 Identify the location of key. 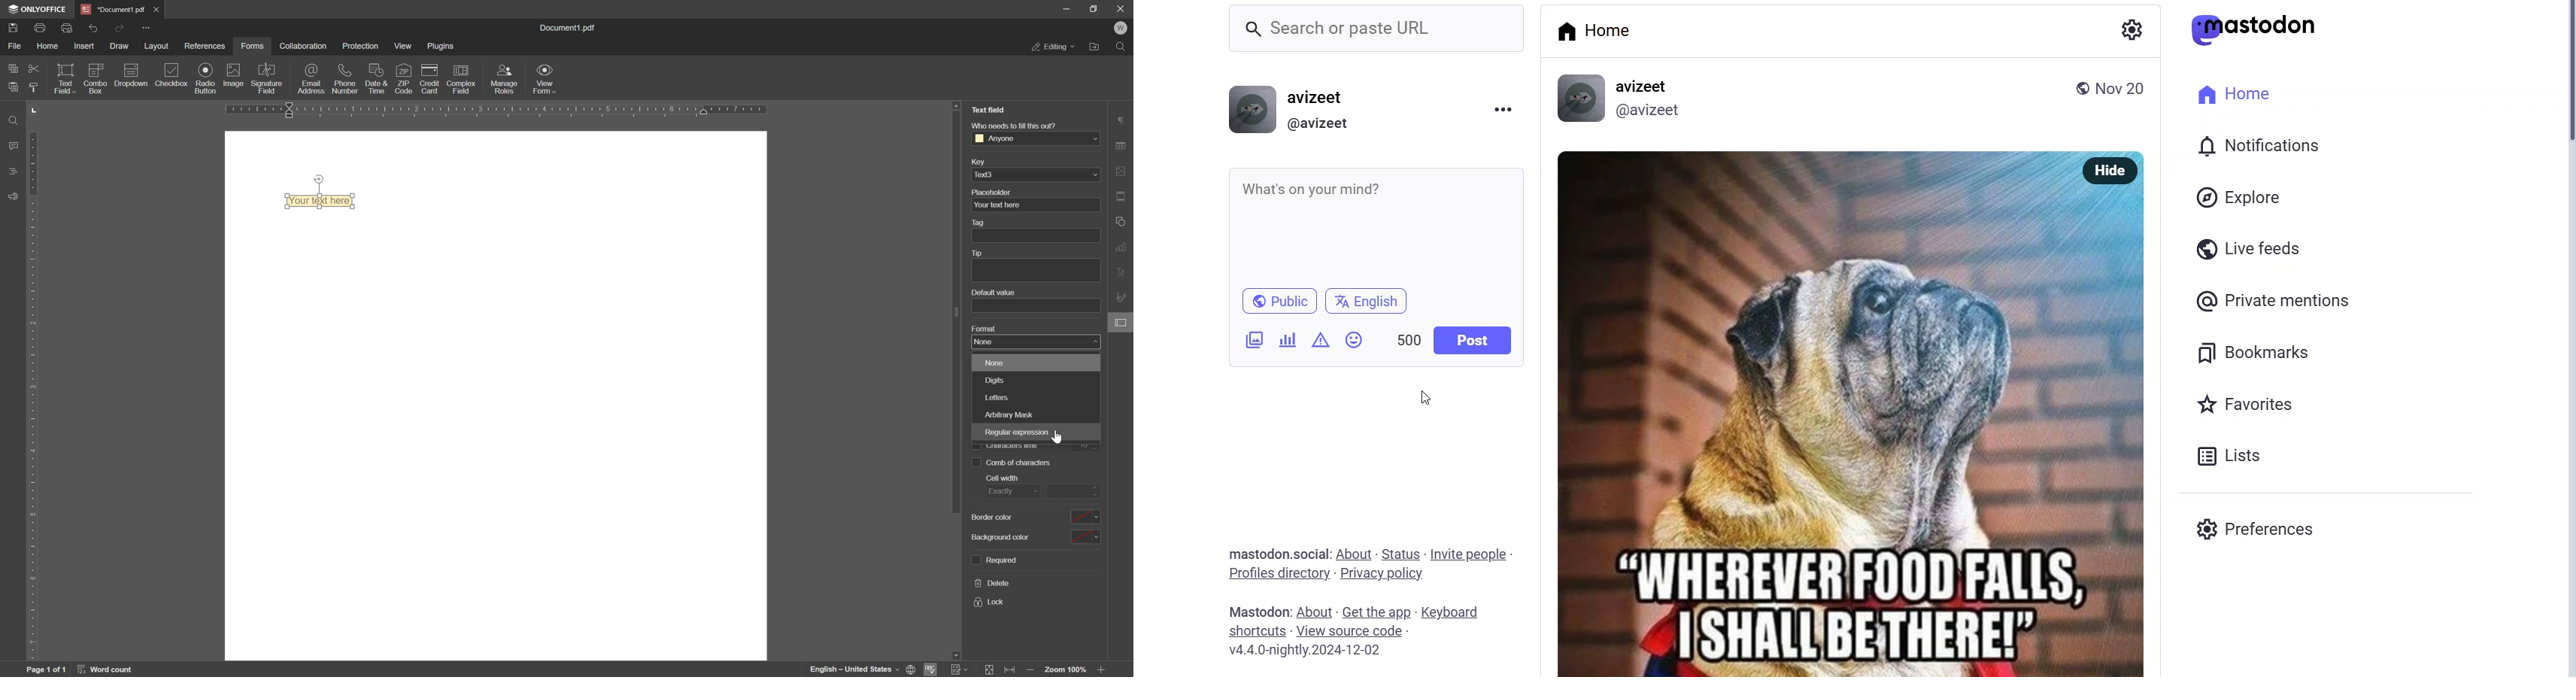
(977, 163).